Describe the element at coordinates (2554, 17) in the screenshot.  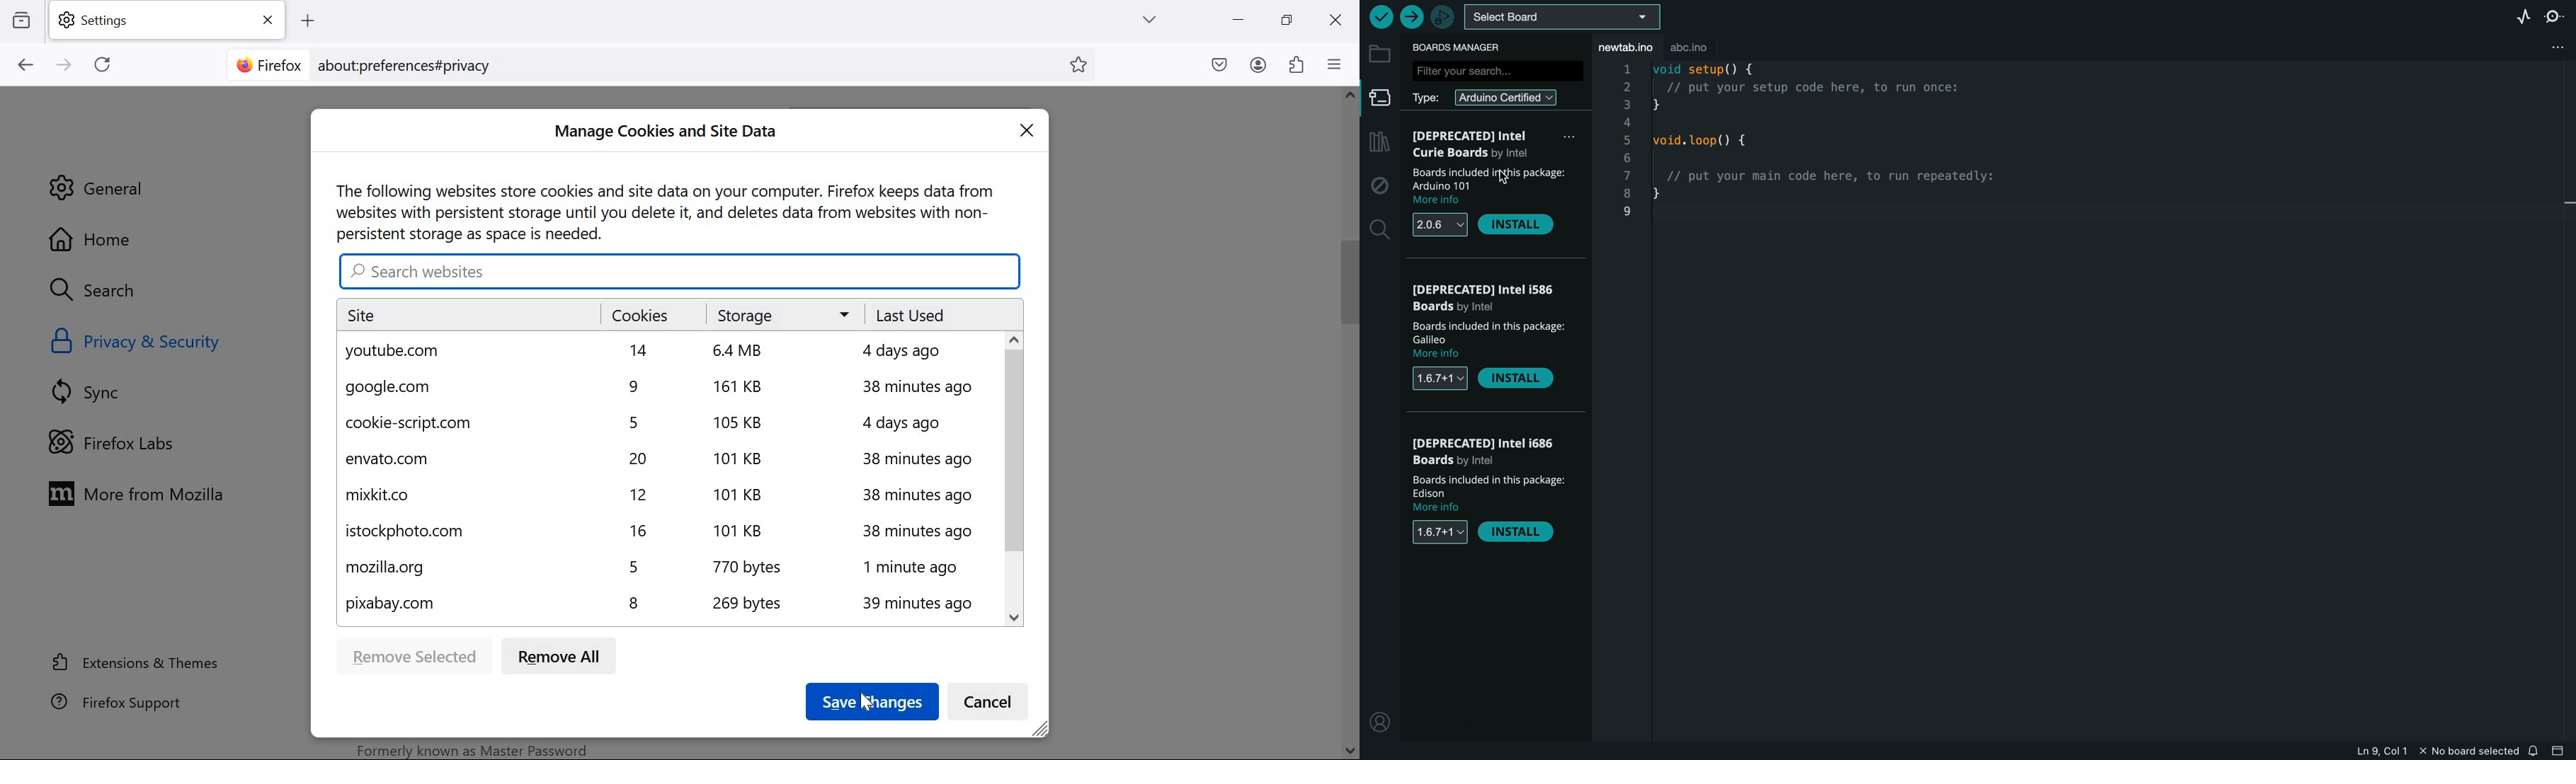
I see `serial monitor` at that location.